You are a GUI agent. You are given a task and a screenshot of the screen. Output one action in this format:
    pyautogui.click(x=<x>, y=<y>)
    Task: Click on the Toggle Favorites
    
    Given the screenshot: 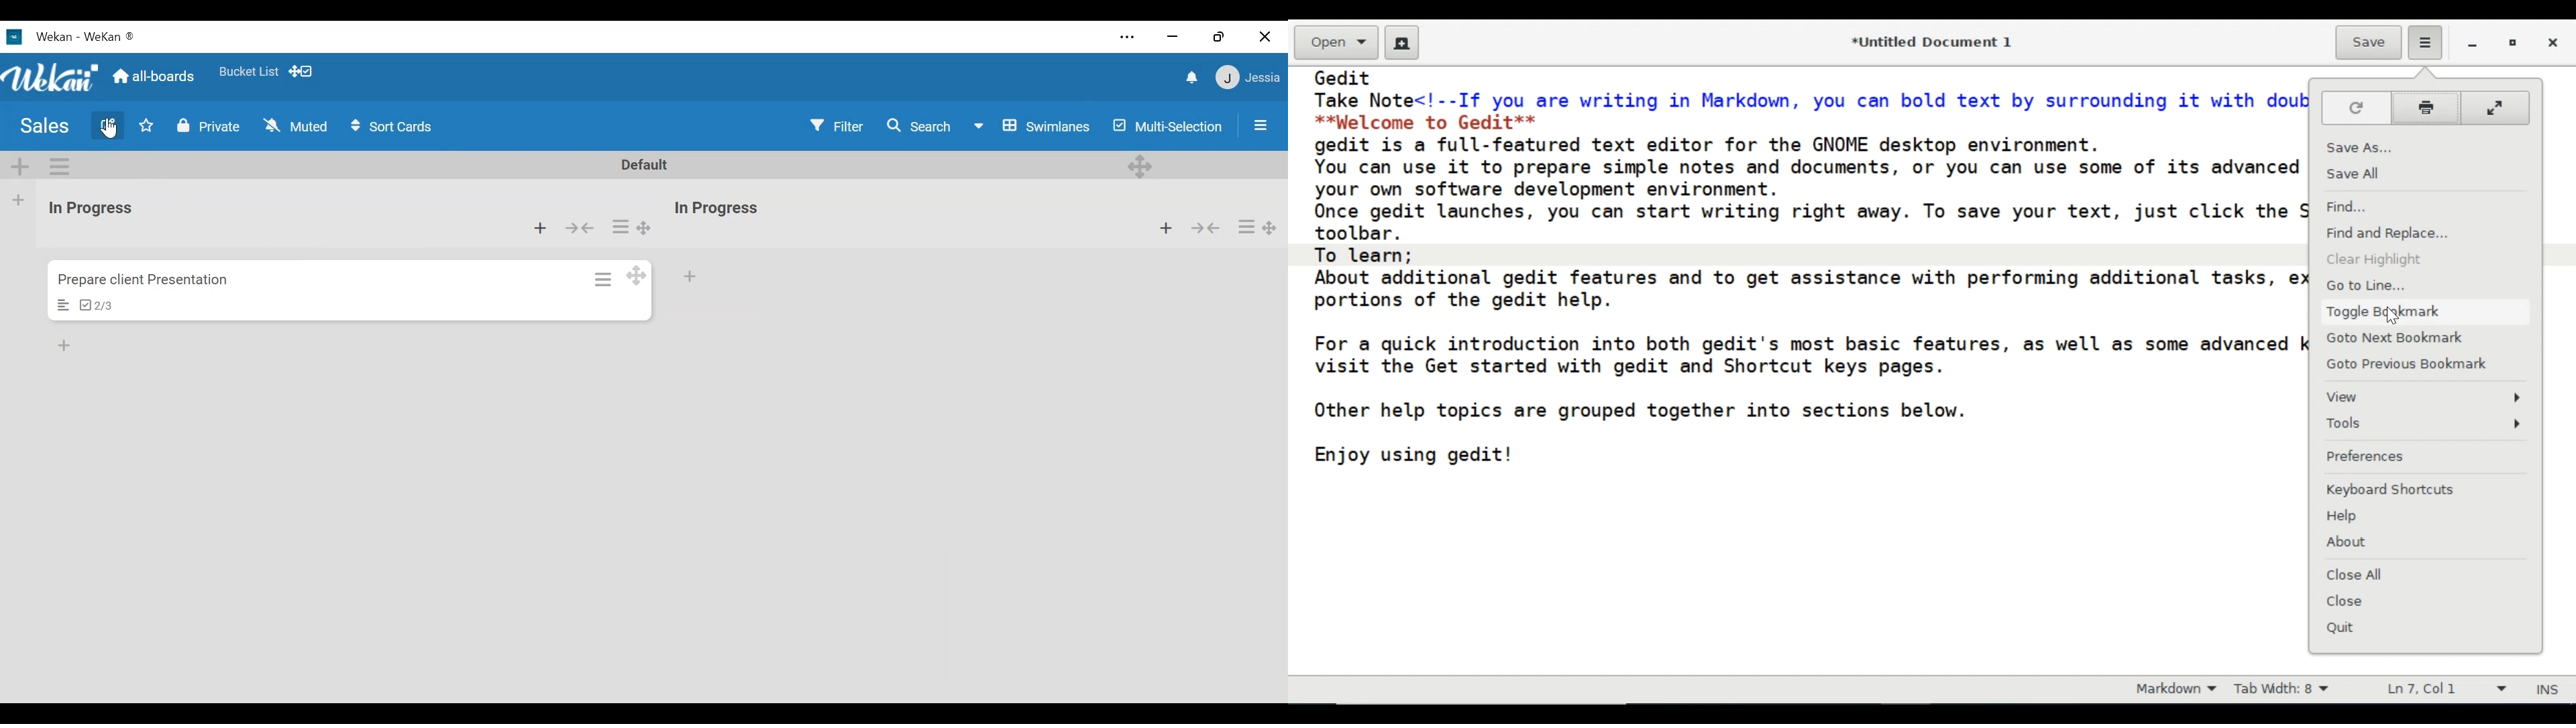 What is the action you would take?
    pyautogui.click(x=146, y=125)
    